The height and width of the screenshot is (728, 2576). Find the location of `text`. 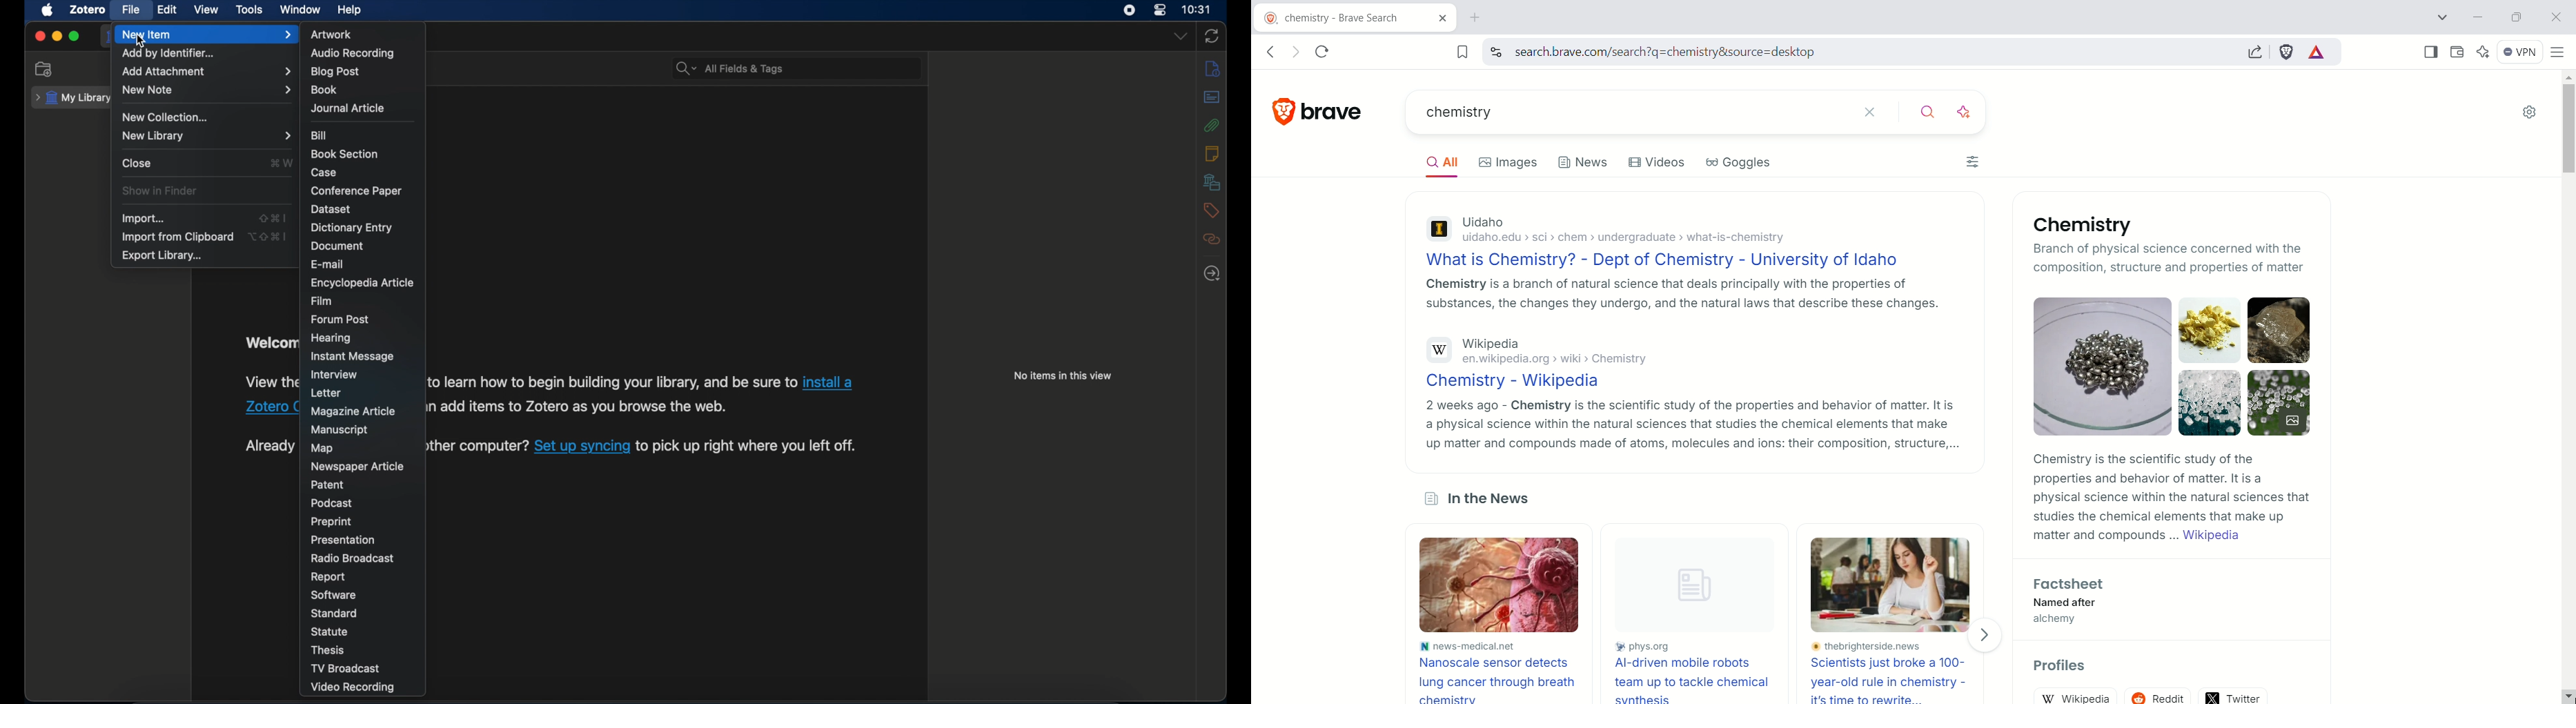

text is located at coordinates (474, 446).